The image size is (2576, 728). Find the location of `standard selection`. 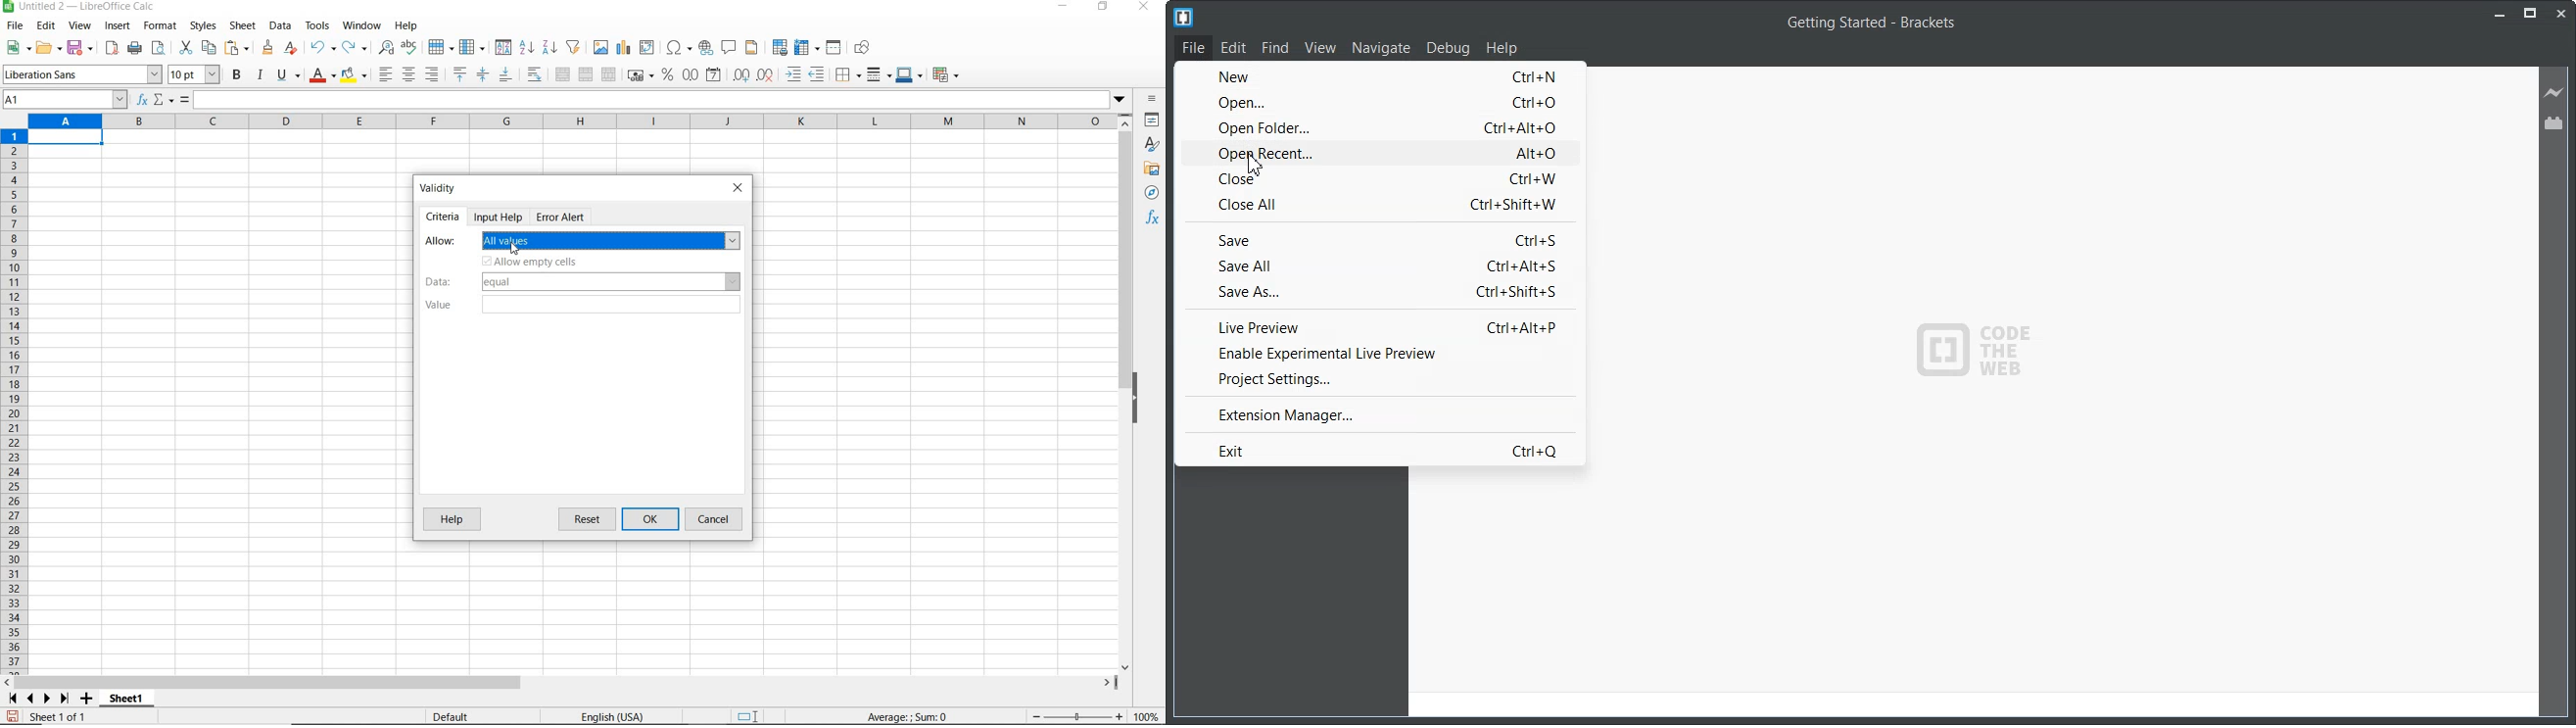

standard selection is located at coordinates (749, 717).